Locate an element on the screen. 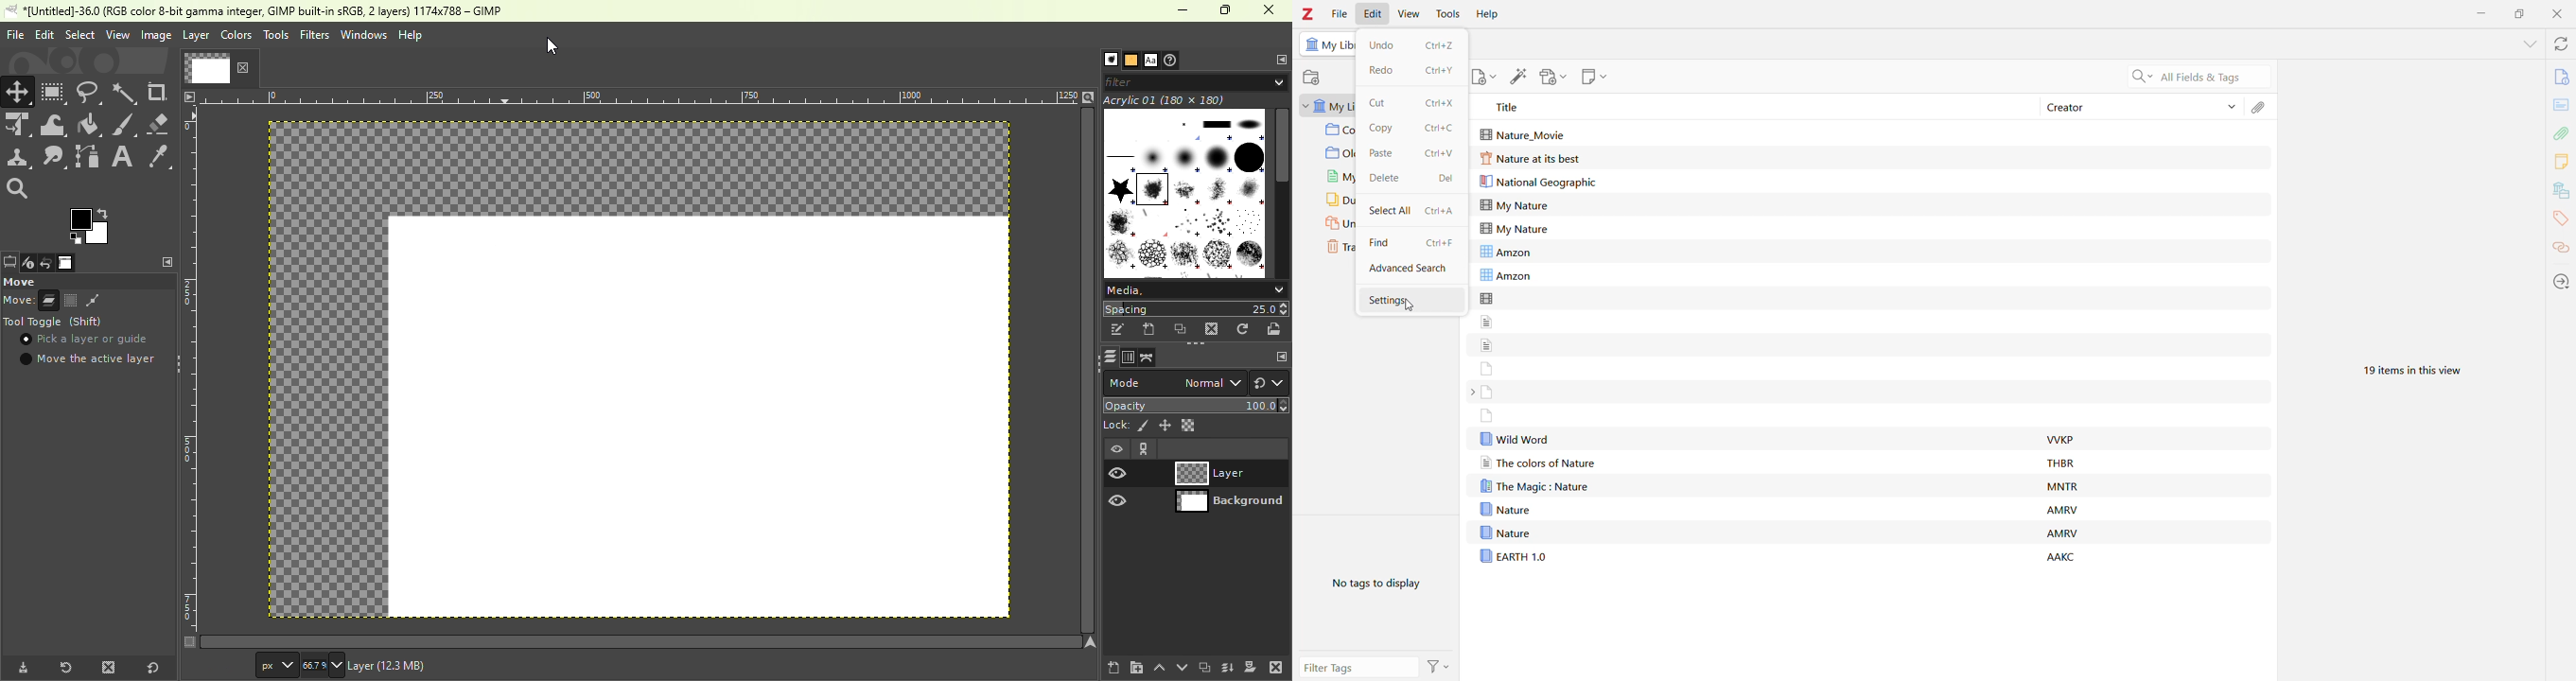  Nature is located at coordinates (1505, 509).